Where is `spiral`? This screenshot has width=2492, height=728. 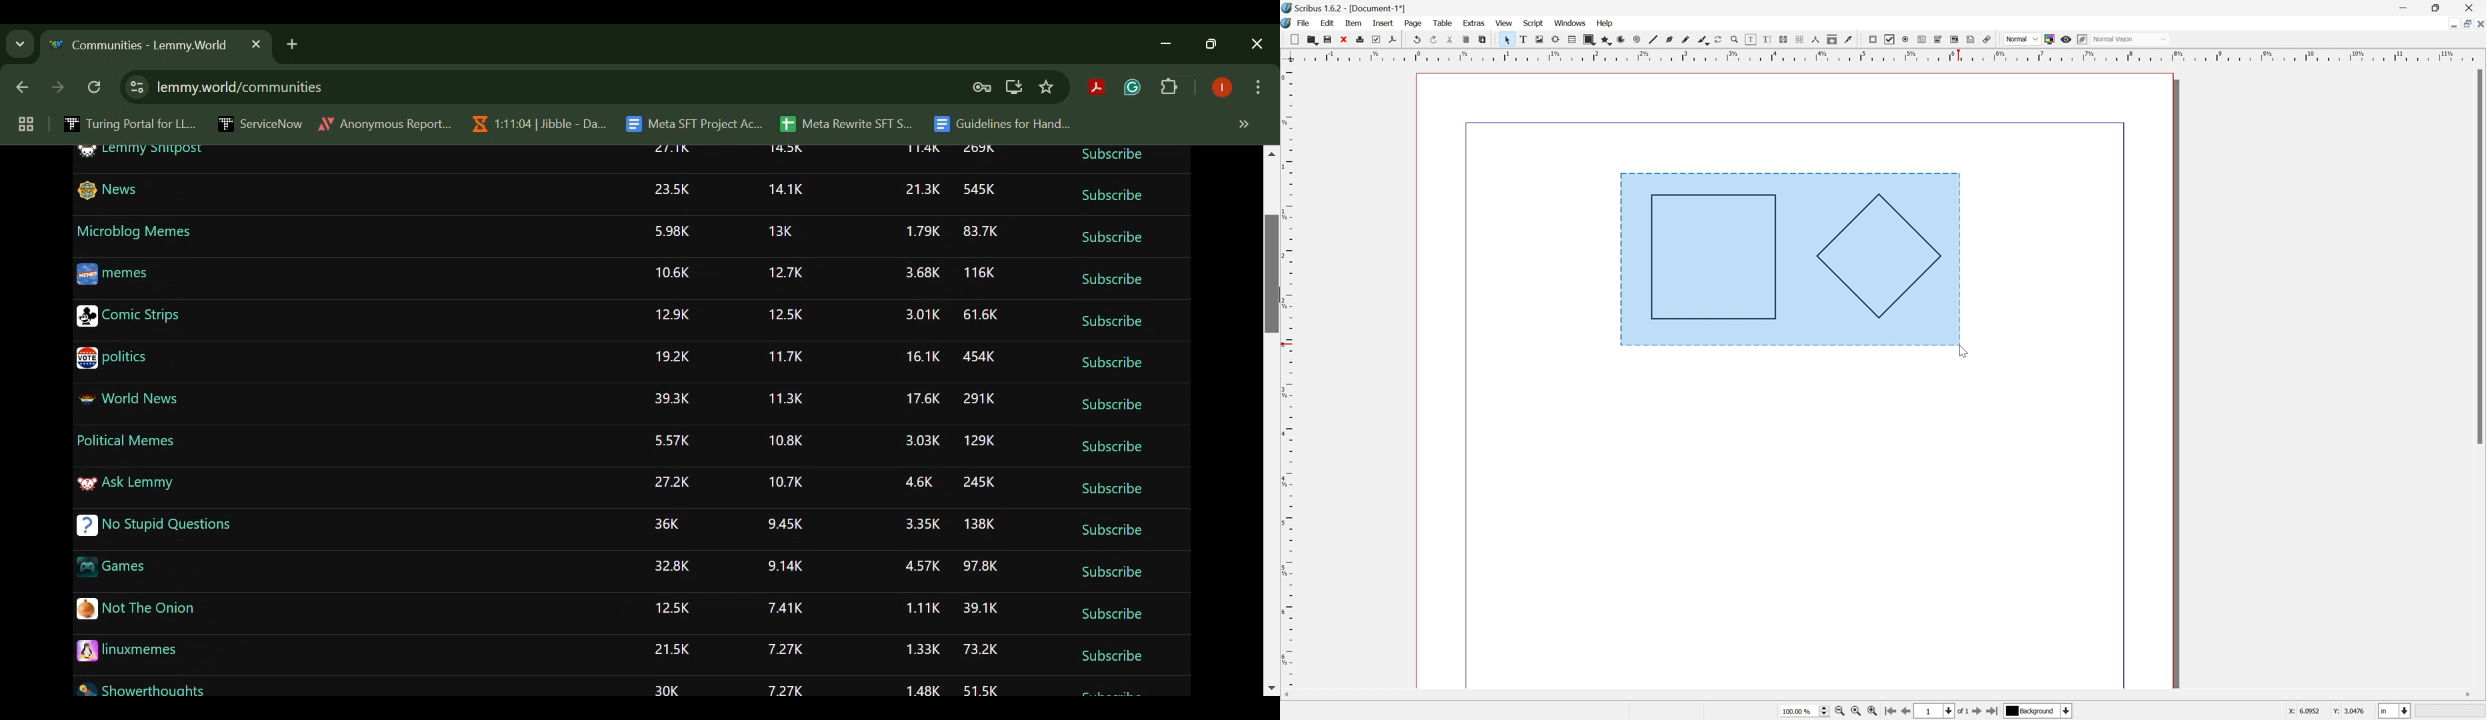
spiral is located at coordinates (1635, 40).